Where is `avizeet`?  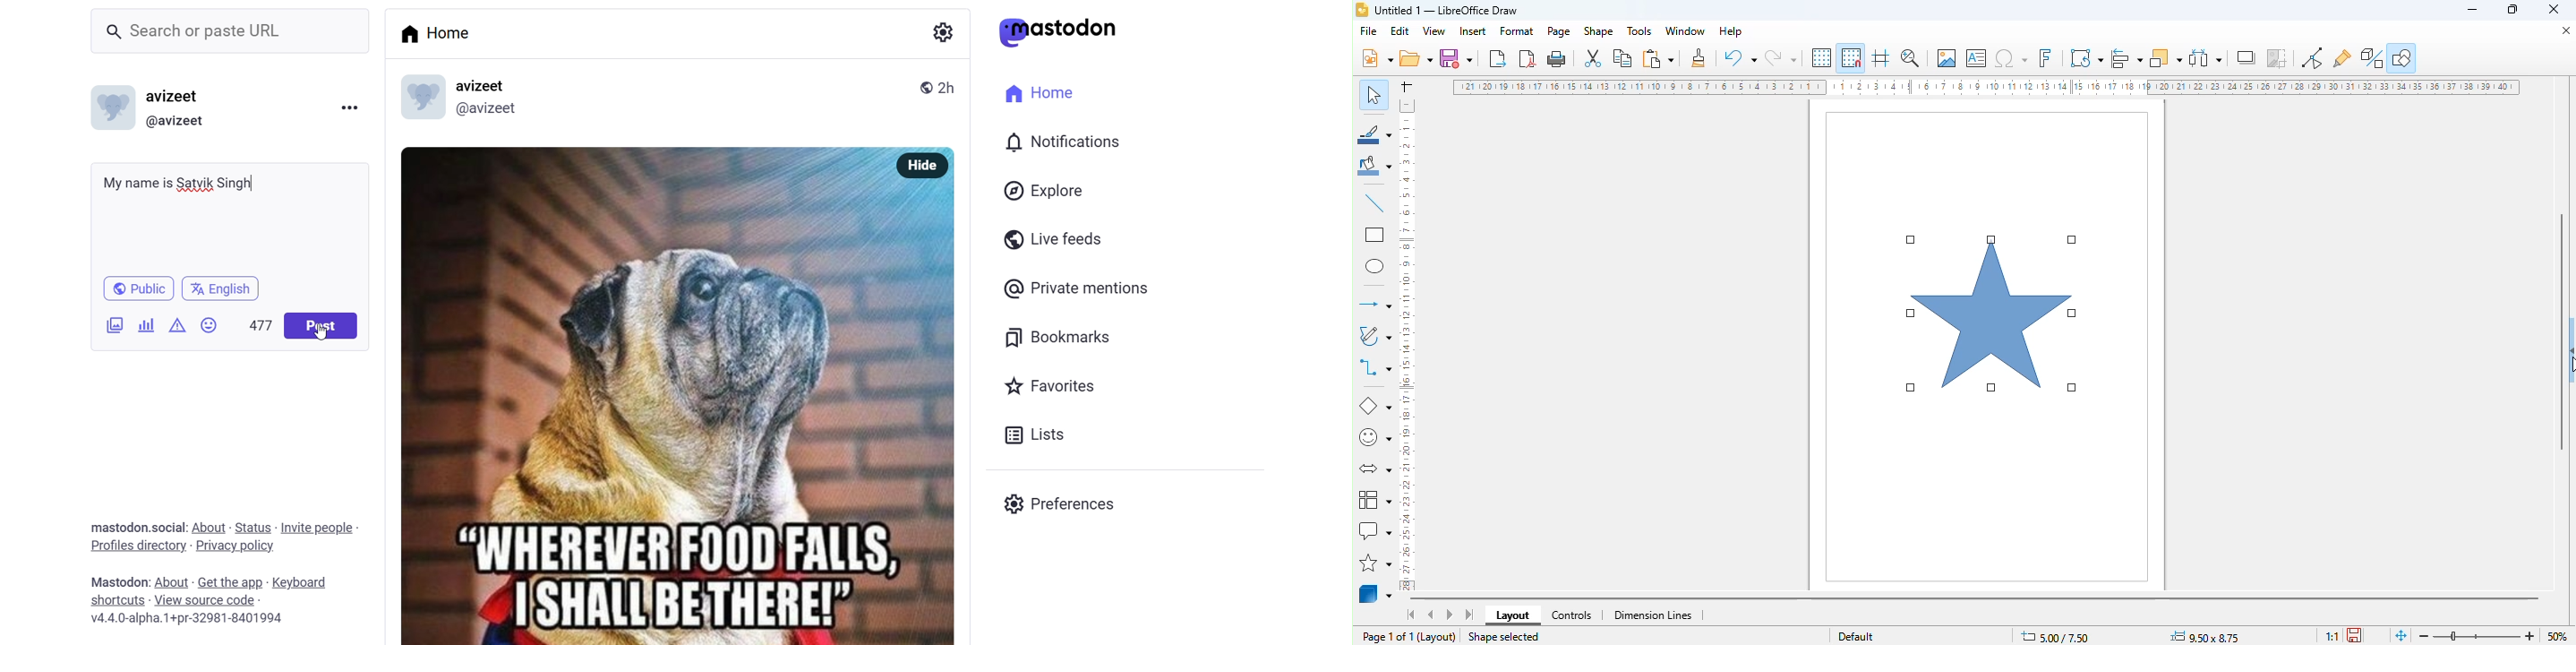 avizeet is located at coordinates (488, 85).